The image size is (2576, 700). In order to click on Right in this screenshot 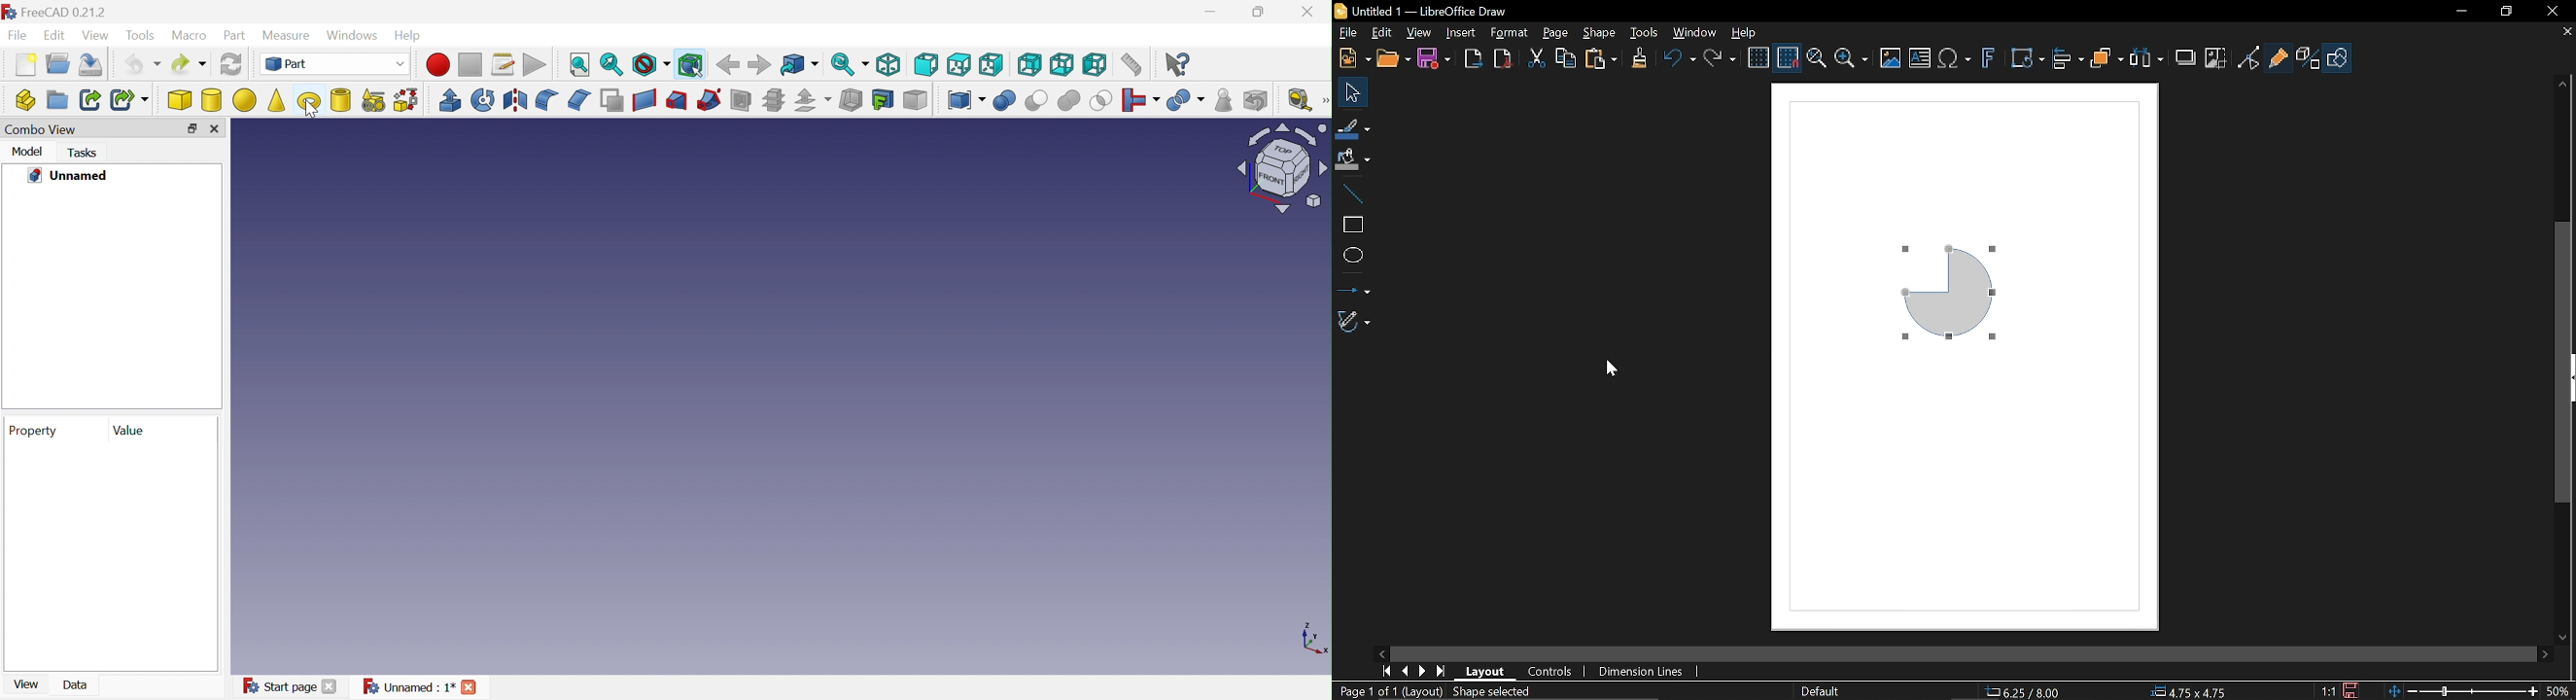, I will do `click(991, 65)`.